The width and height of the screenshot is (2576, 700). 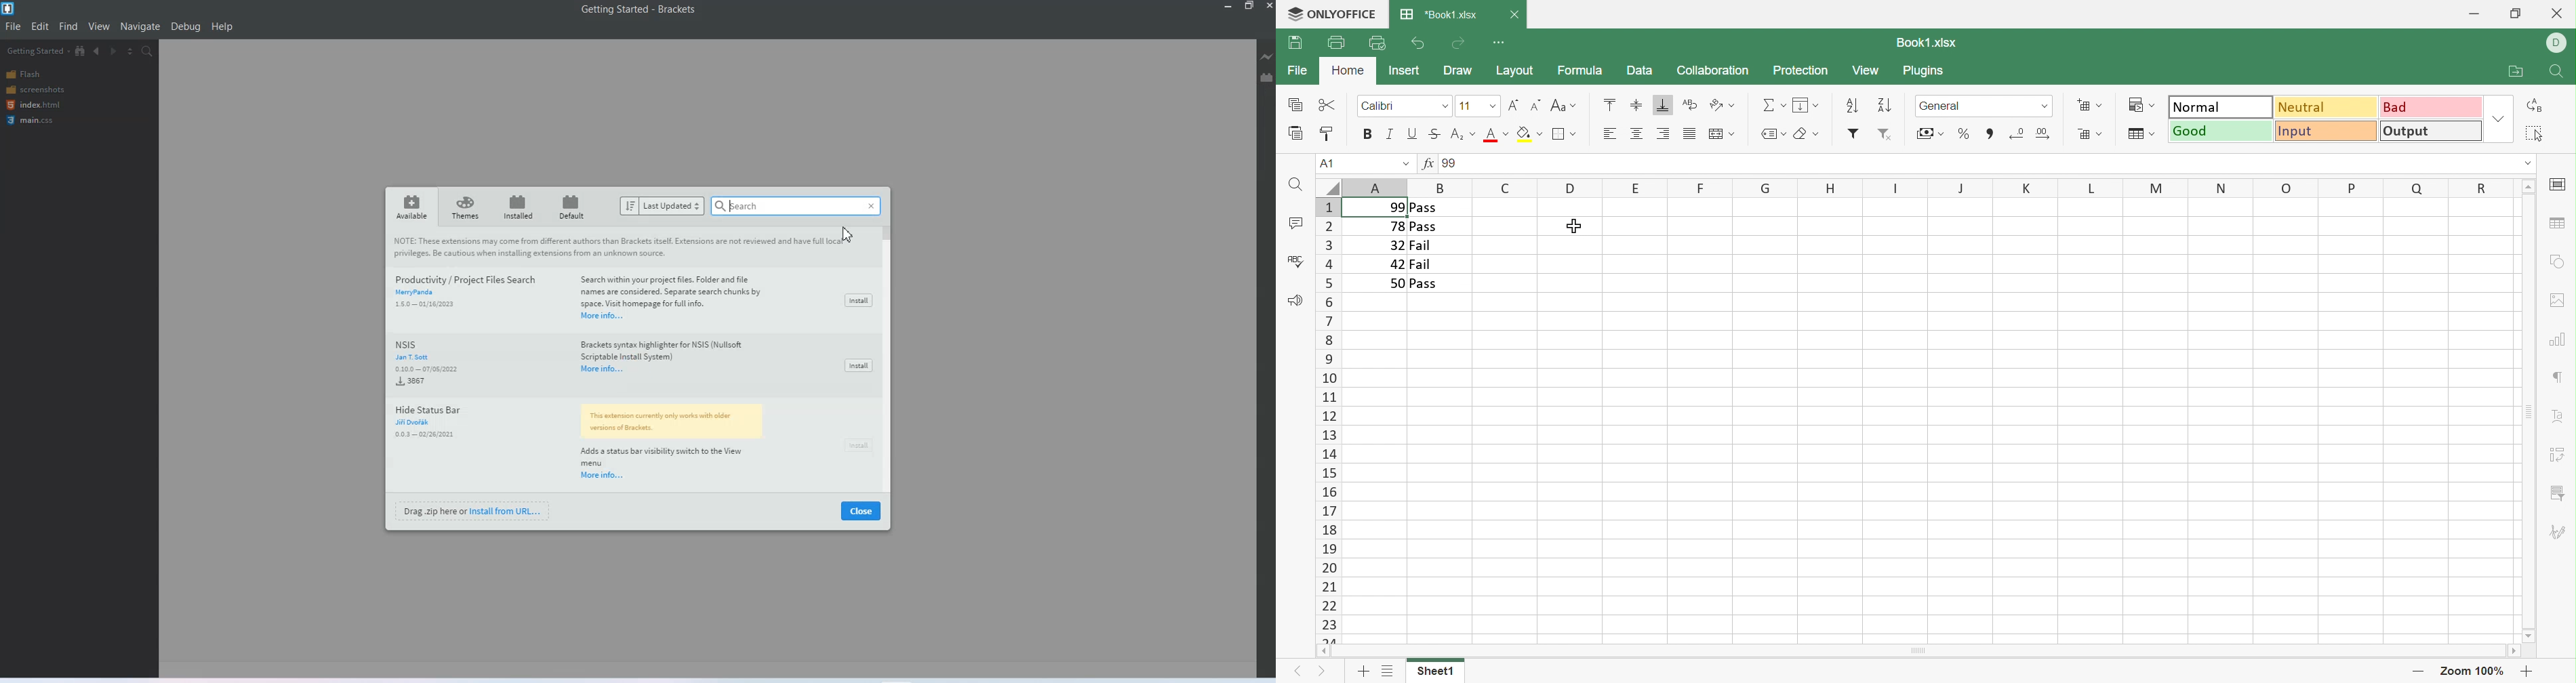 What do you see at coordinates (1575, 226) in the screenshot?
I see `Cursor` at bounding box center [1575, 226].